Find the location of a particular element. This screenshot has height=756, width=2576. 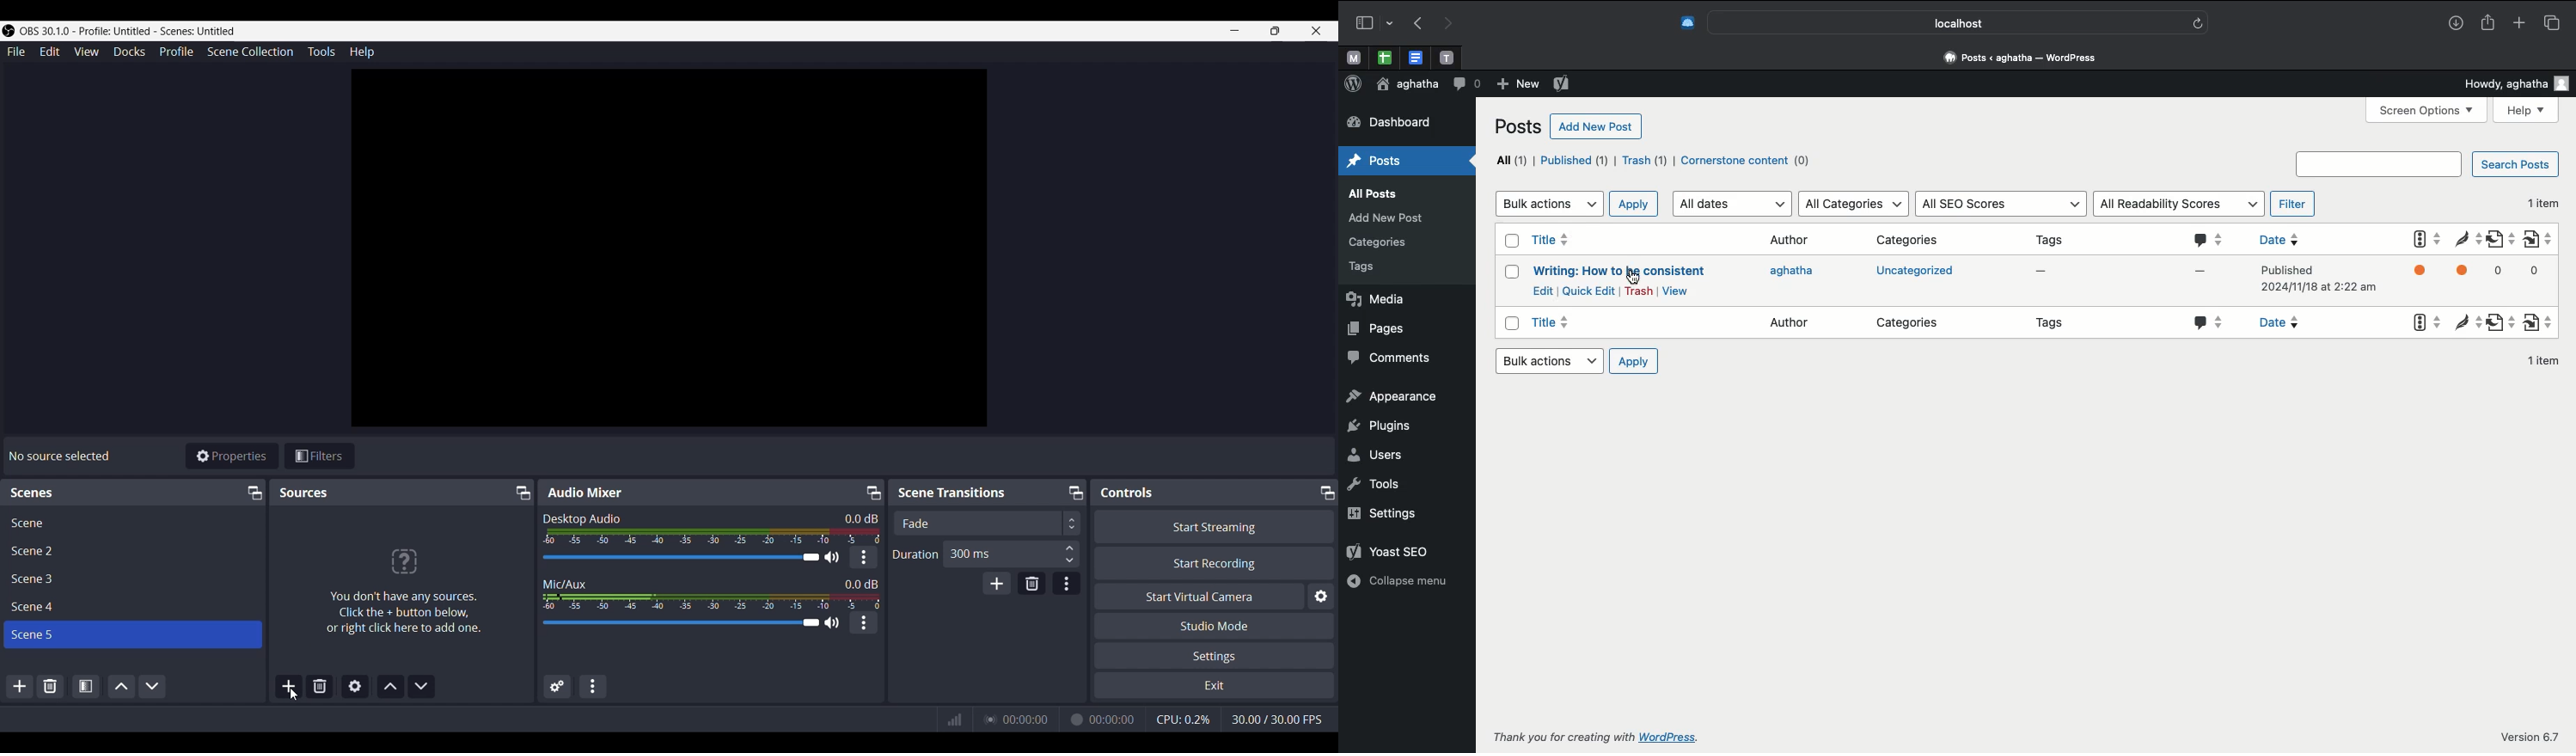

Move Sources Up  is located at coordinates (390, 687).